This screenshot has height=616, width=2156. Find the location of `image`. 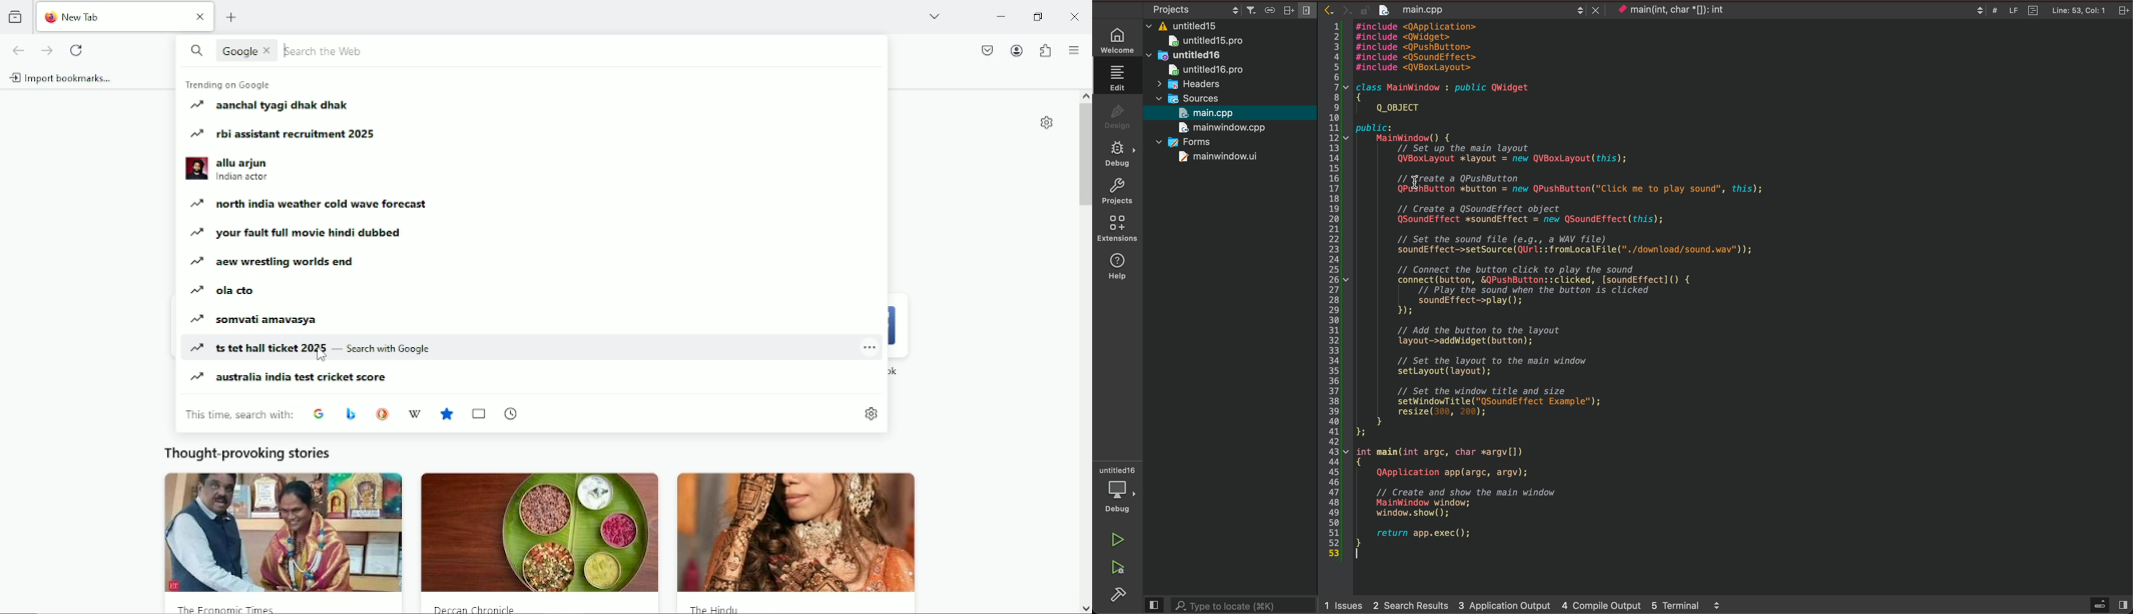

image is located at coordinates (540, 532).